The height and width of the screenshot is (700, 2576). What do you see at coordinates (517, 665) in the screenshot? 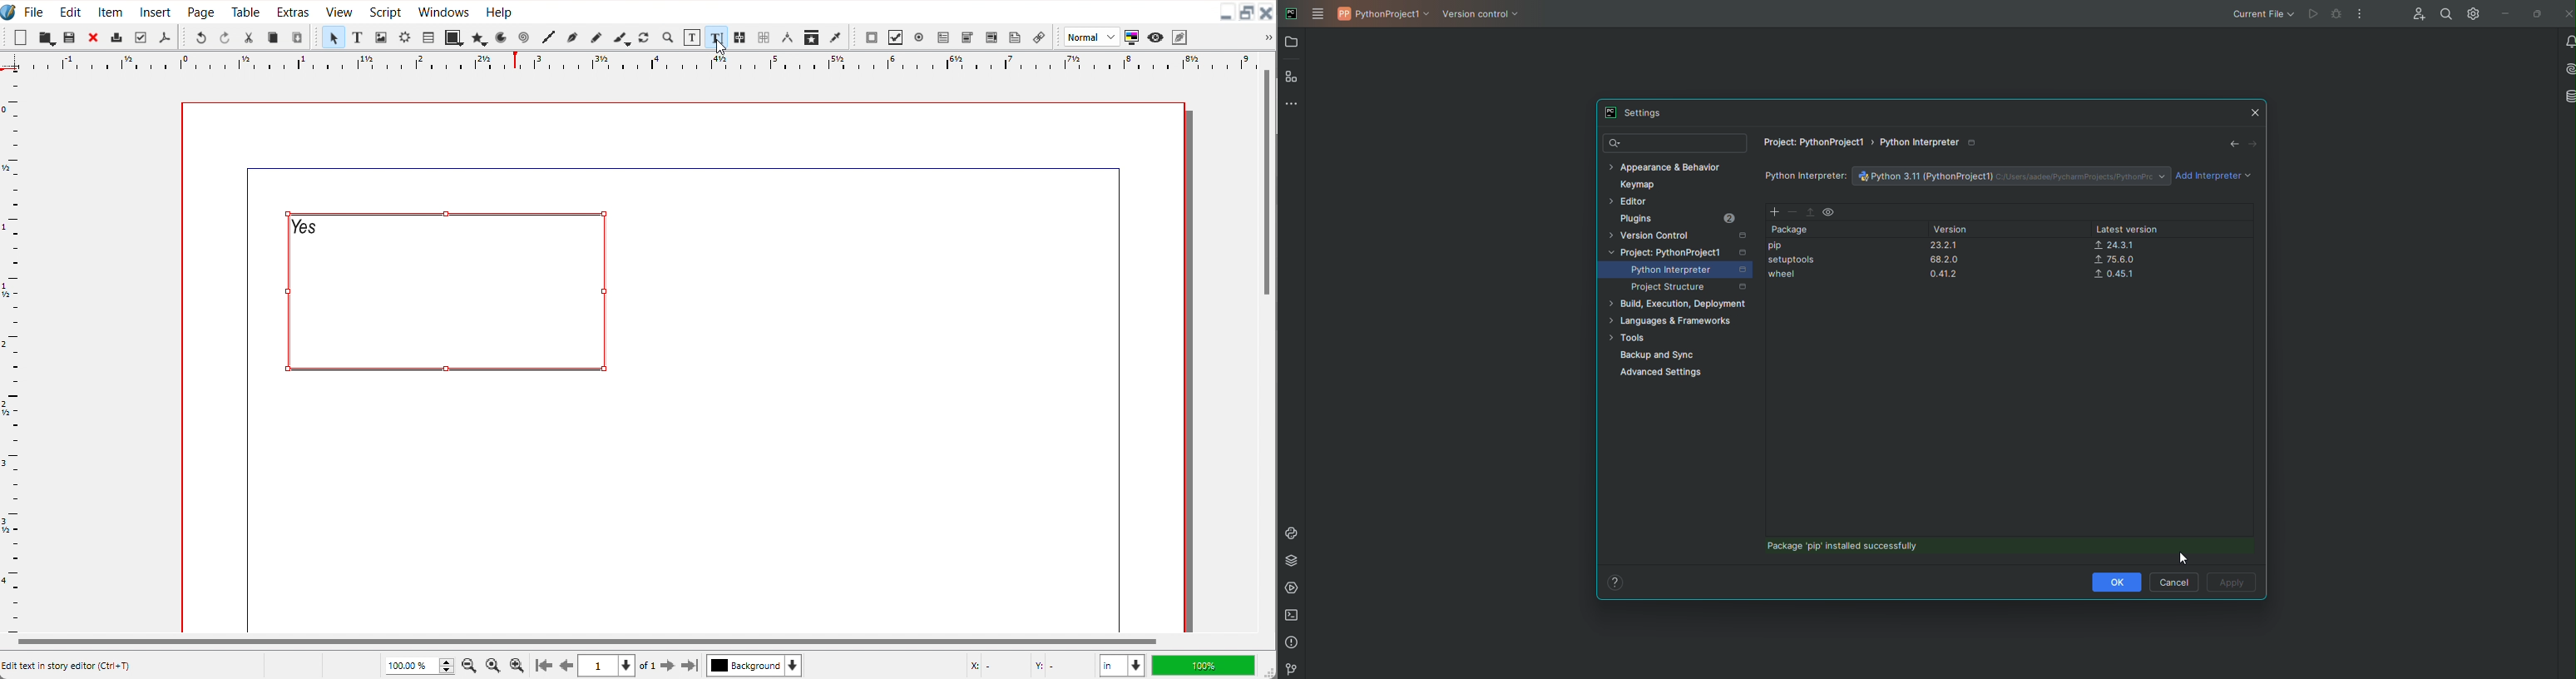
I see `Zoom In` at bounding box center [517, 665].